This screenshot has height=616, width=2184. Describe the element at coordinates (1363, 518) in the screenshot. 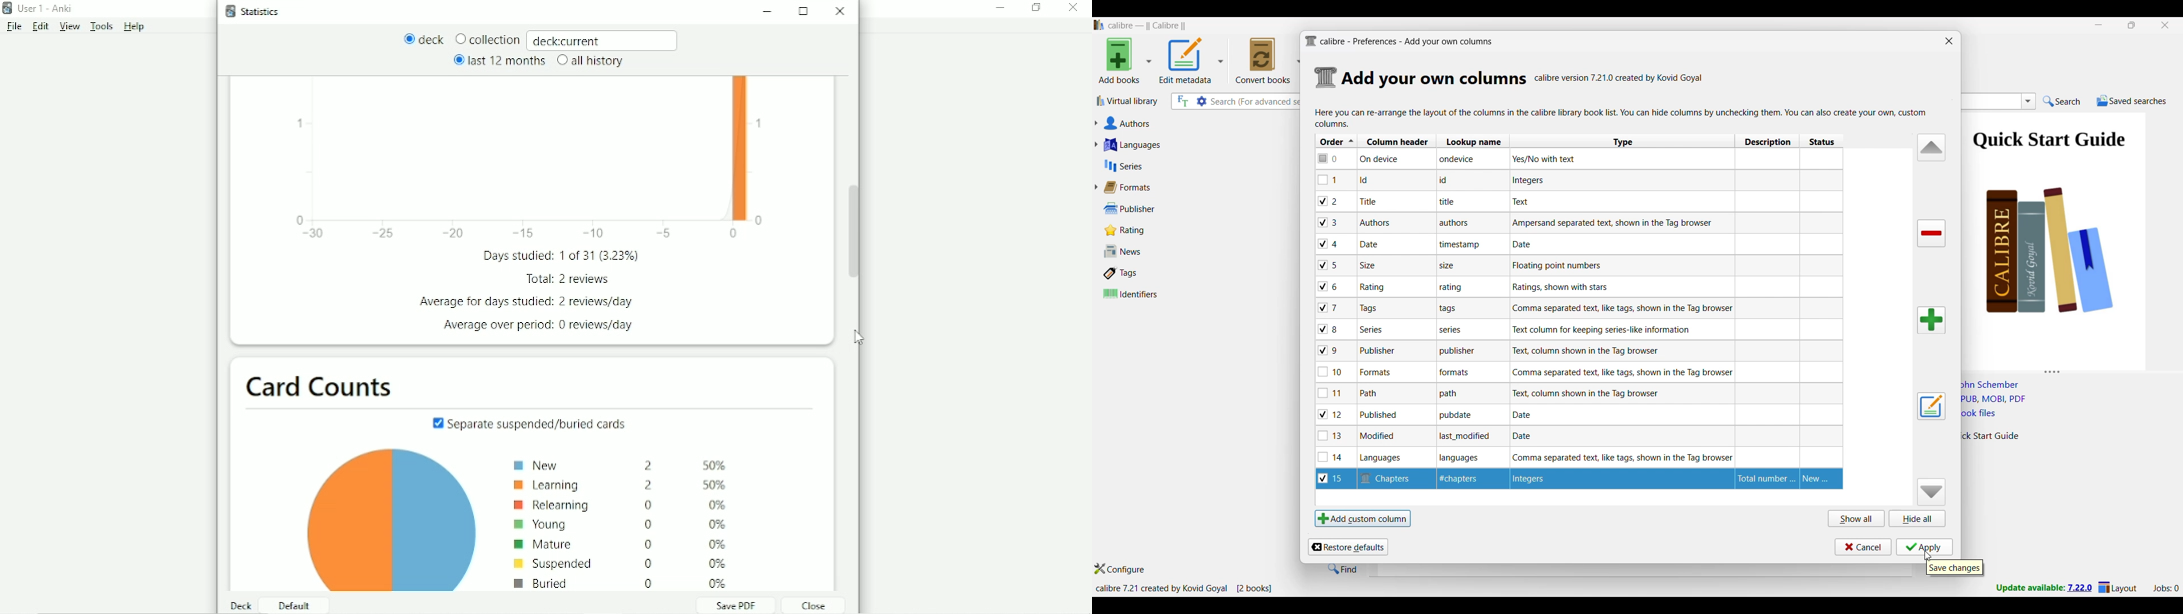

I see `Add custom column` at that location.